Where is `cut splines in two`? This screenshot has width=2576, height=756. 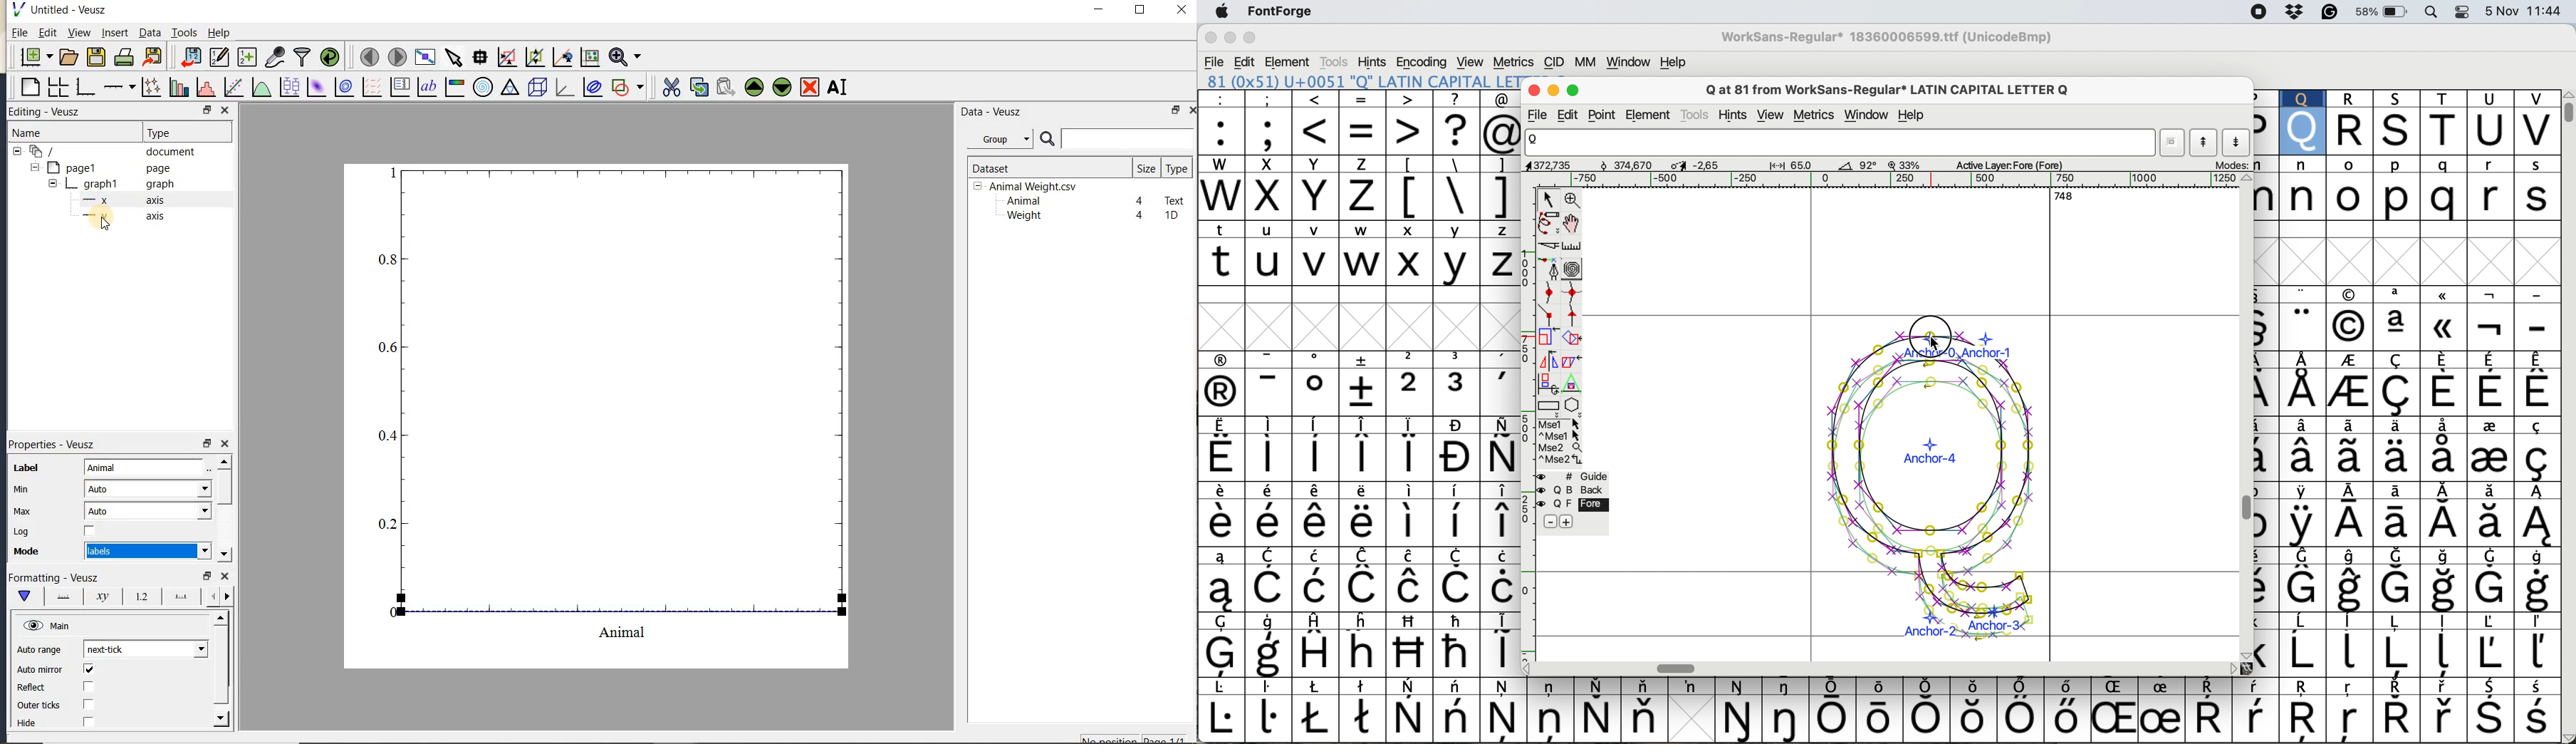 cut splines in two is located at coordinates (1550, 247).